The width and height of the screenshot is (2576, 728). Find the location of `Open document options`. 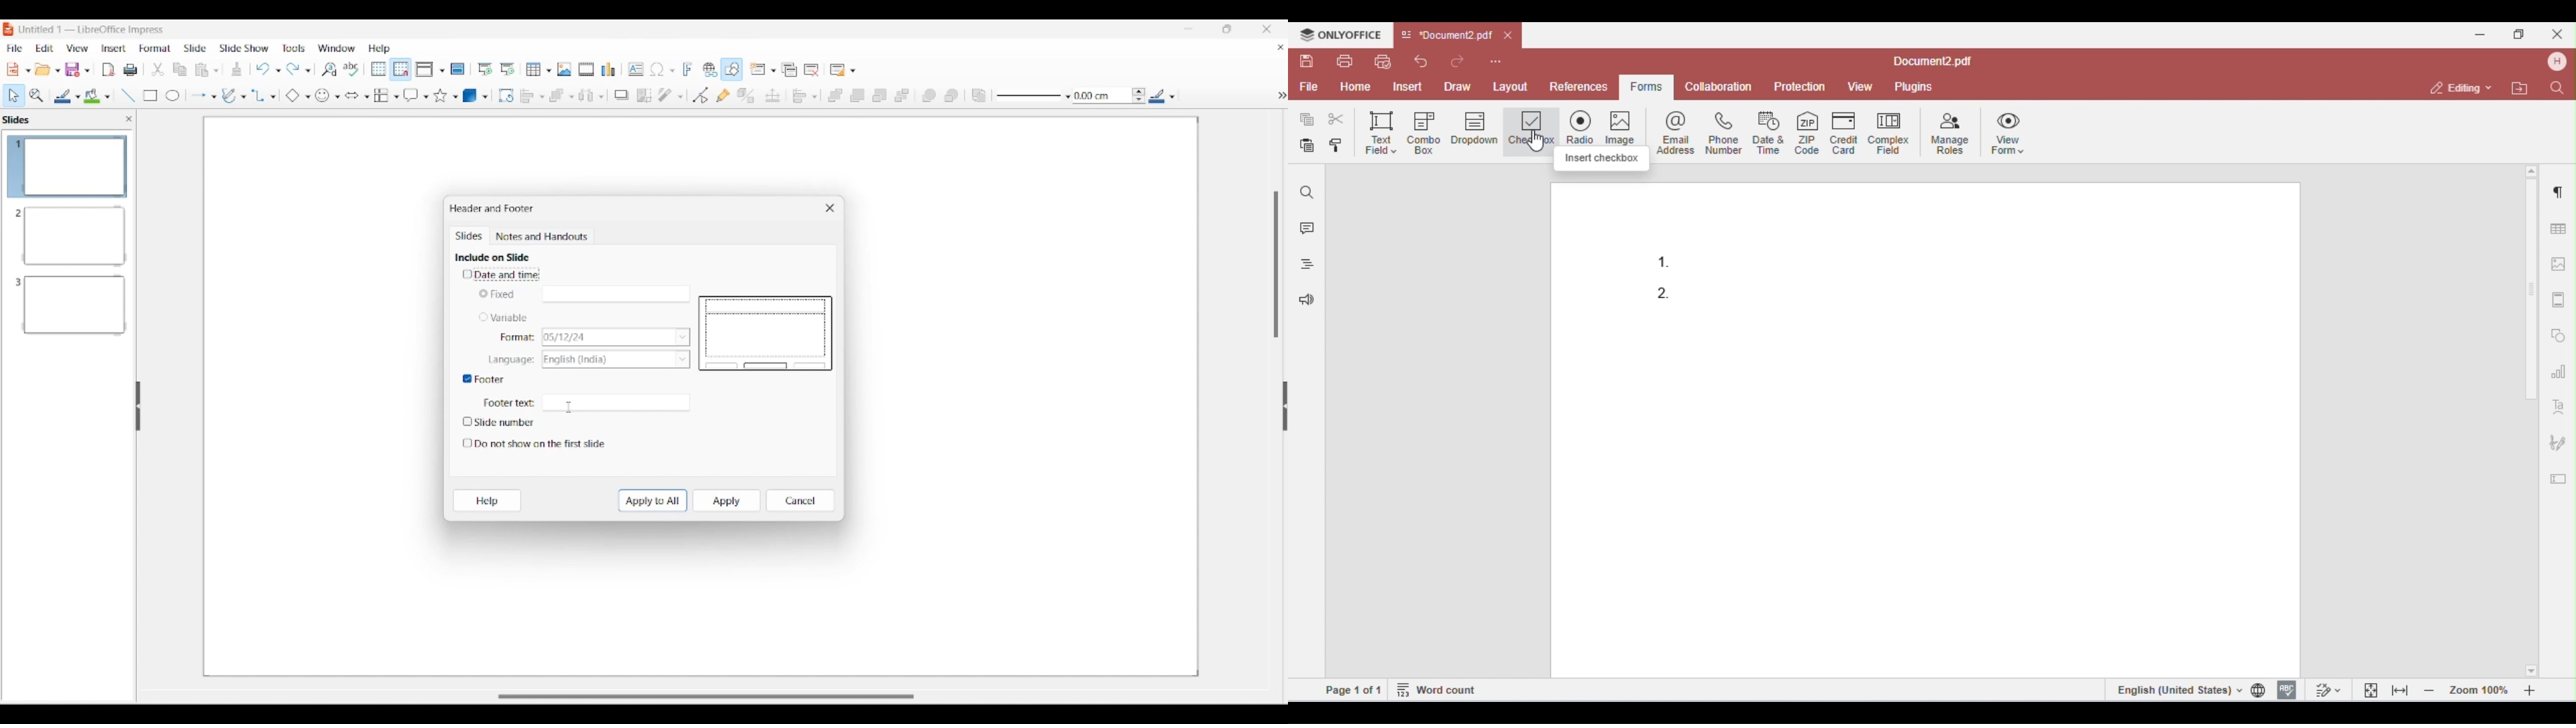

Open document options is located at coordinates (47, 69).